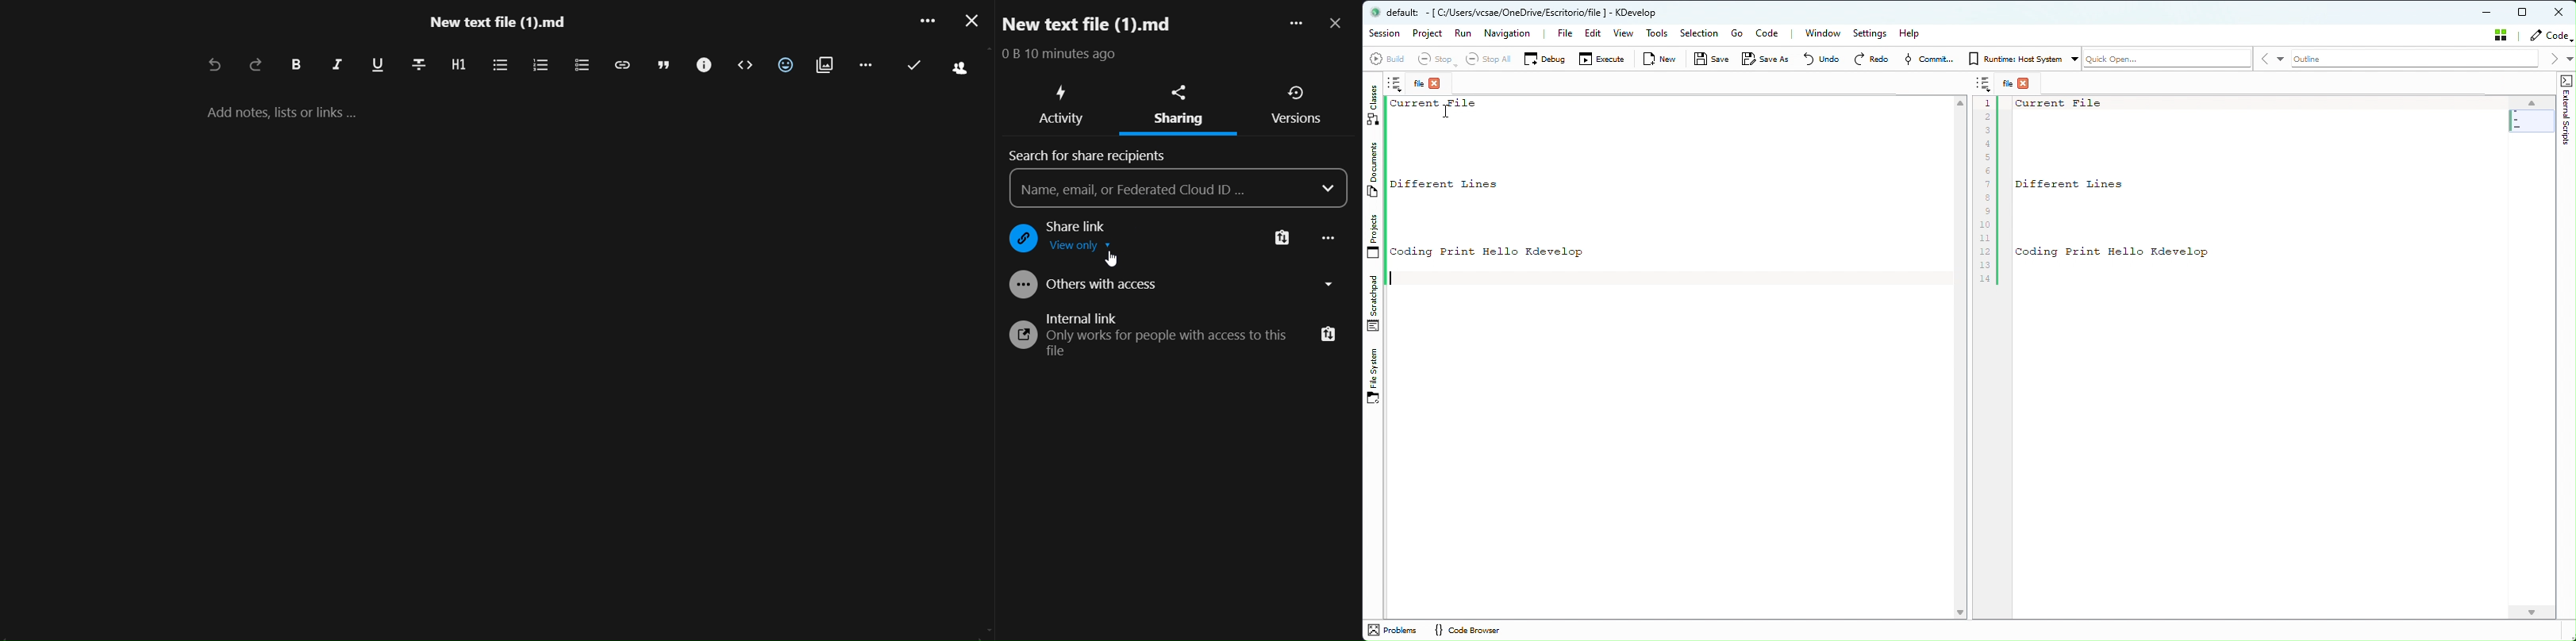 The image size is (2576, 644). I want to click on close pane, so click(1338, 24).